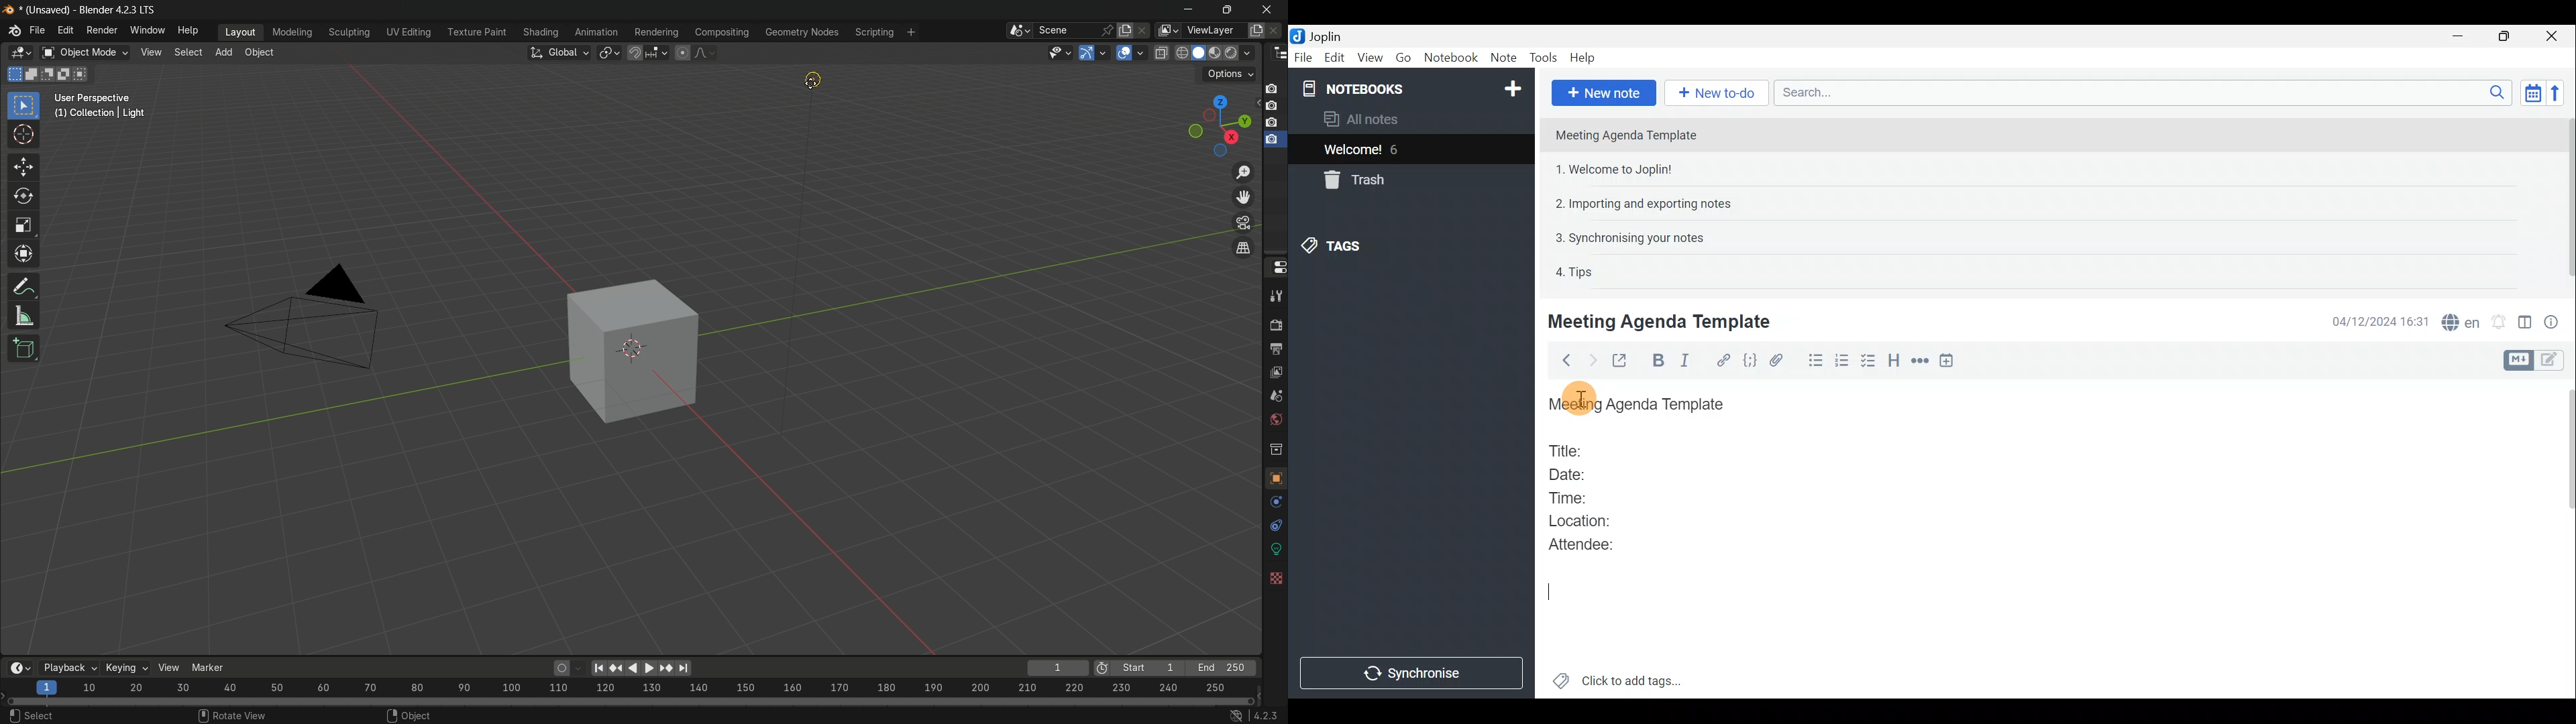  What do you see at coordinates (1122, 52) in the screenshot?
I see `show overlays` at bounding box center [1122, 52].